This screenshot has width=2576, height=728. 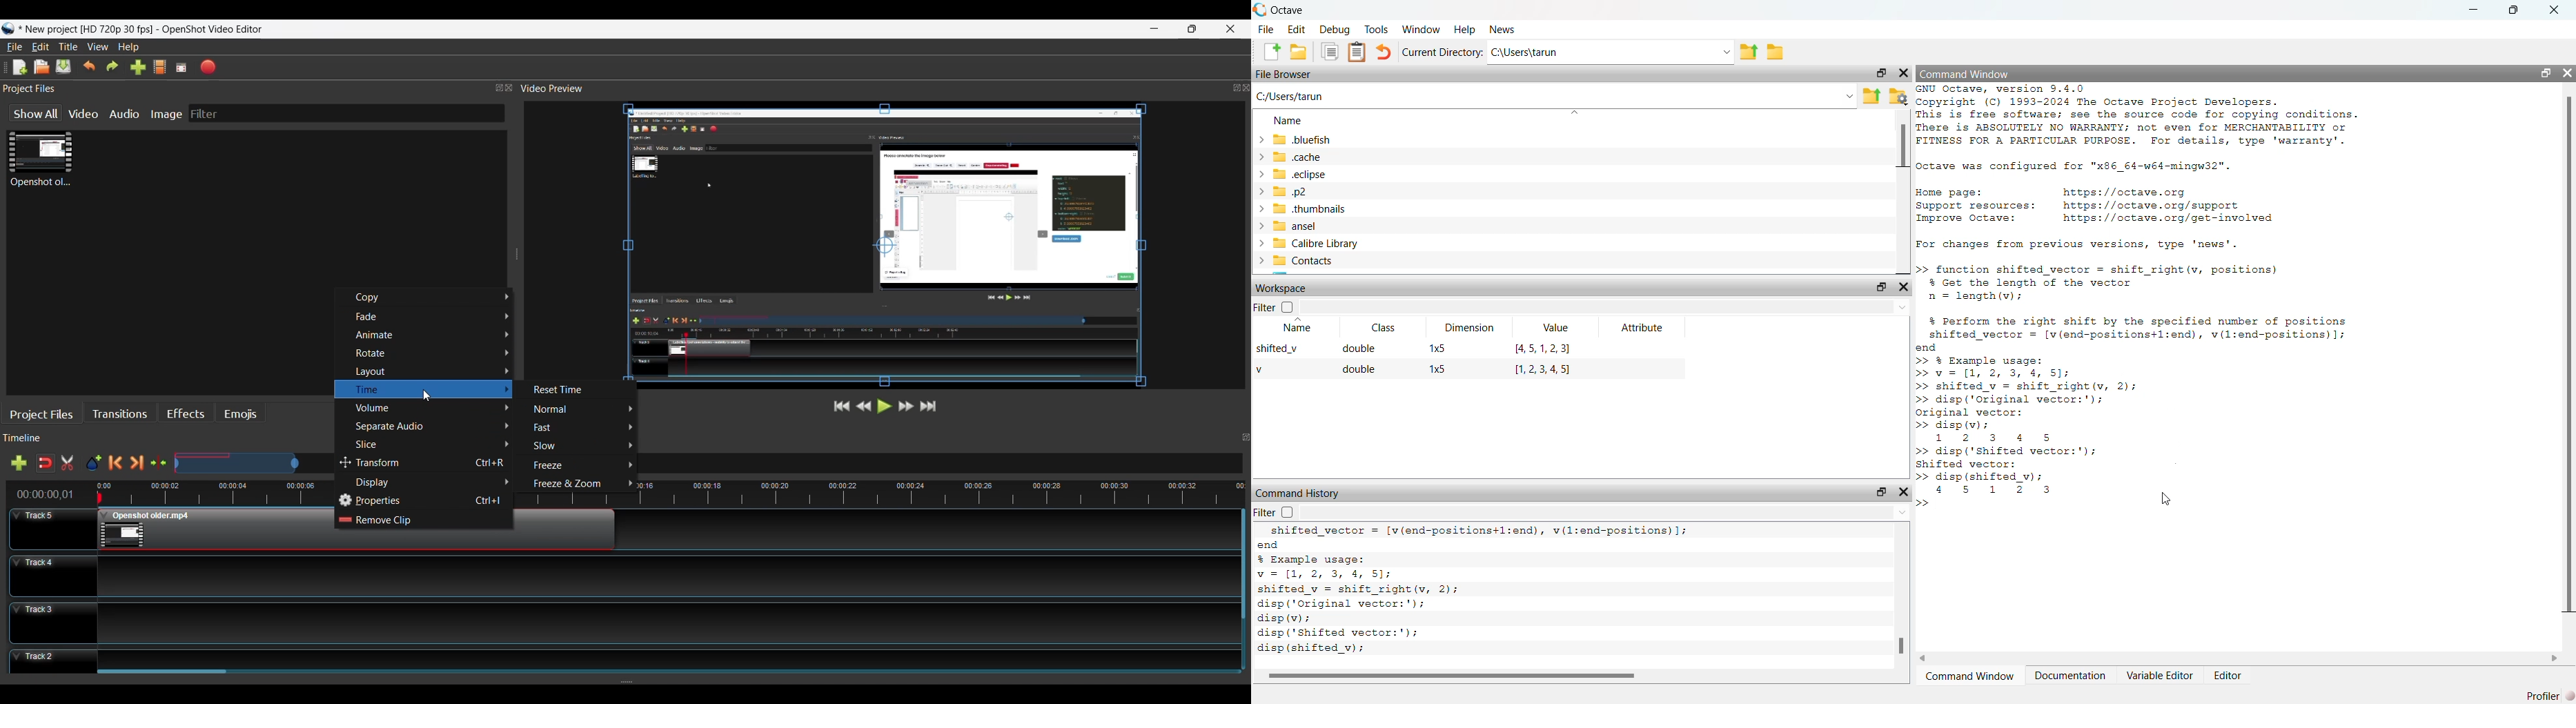 I want to click on end, so click(x=1420, y=545).